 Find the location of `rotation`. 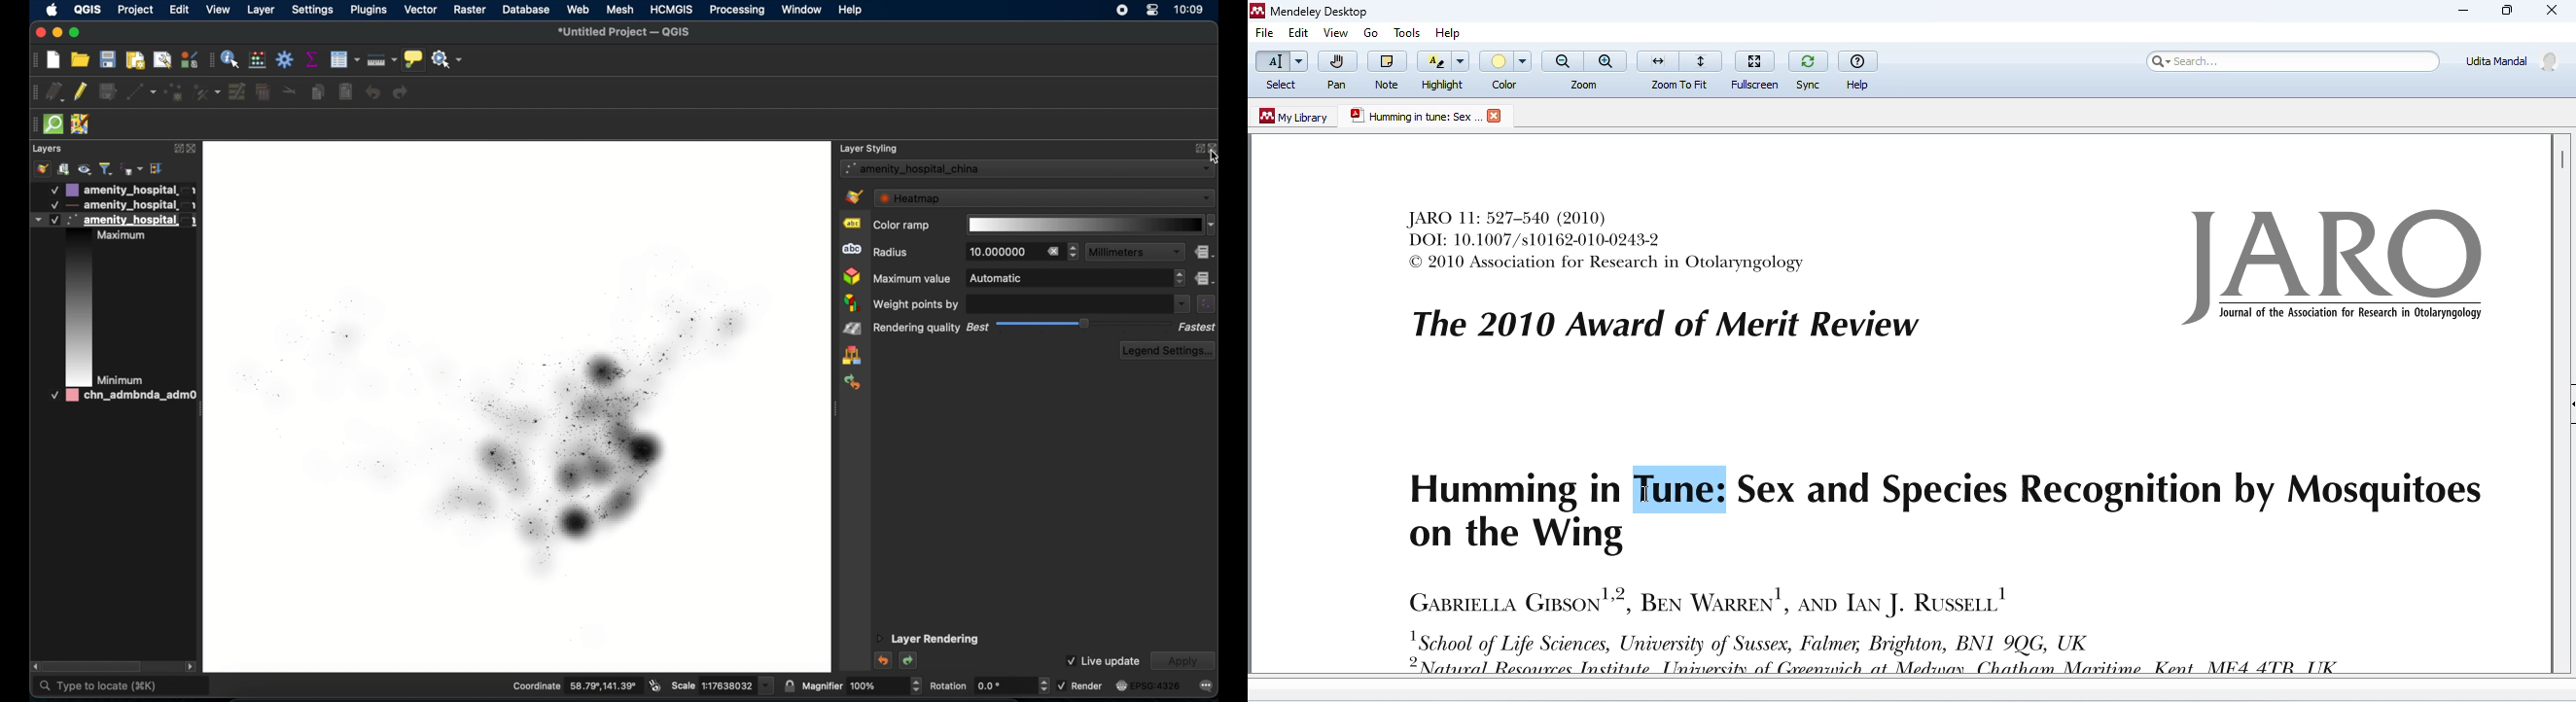

rotation is located at coordinates (989, 685).